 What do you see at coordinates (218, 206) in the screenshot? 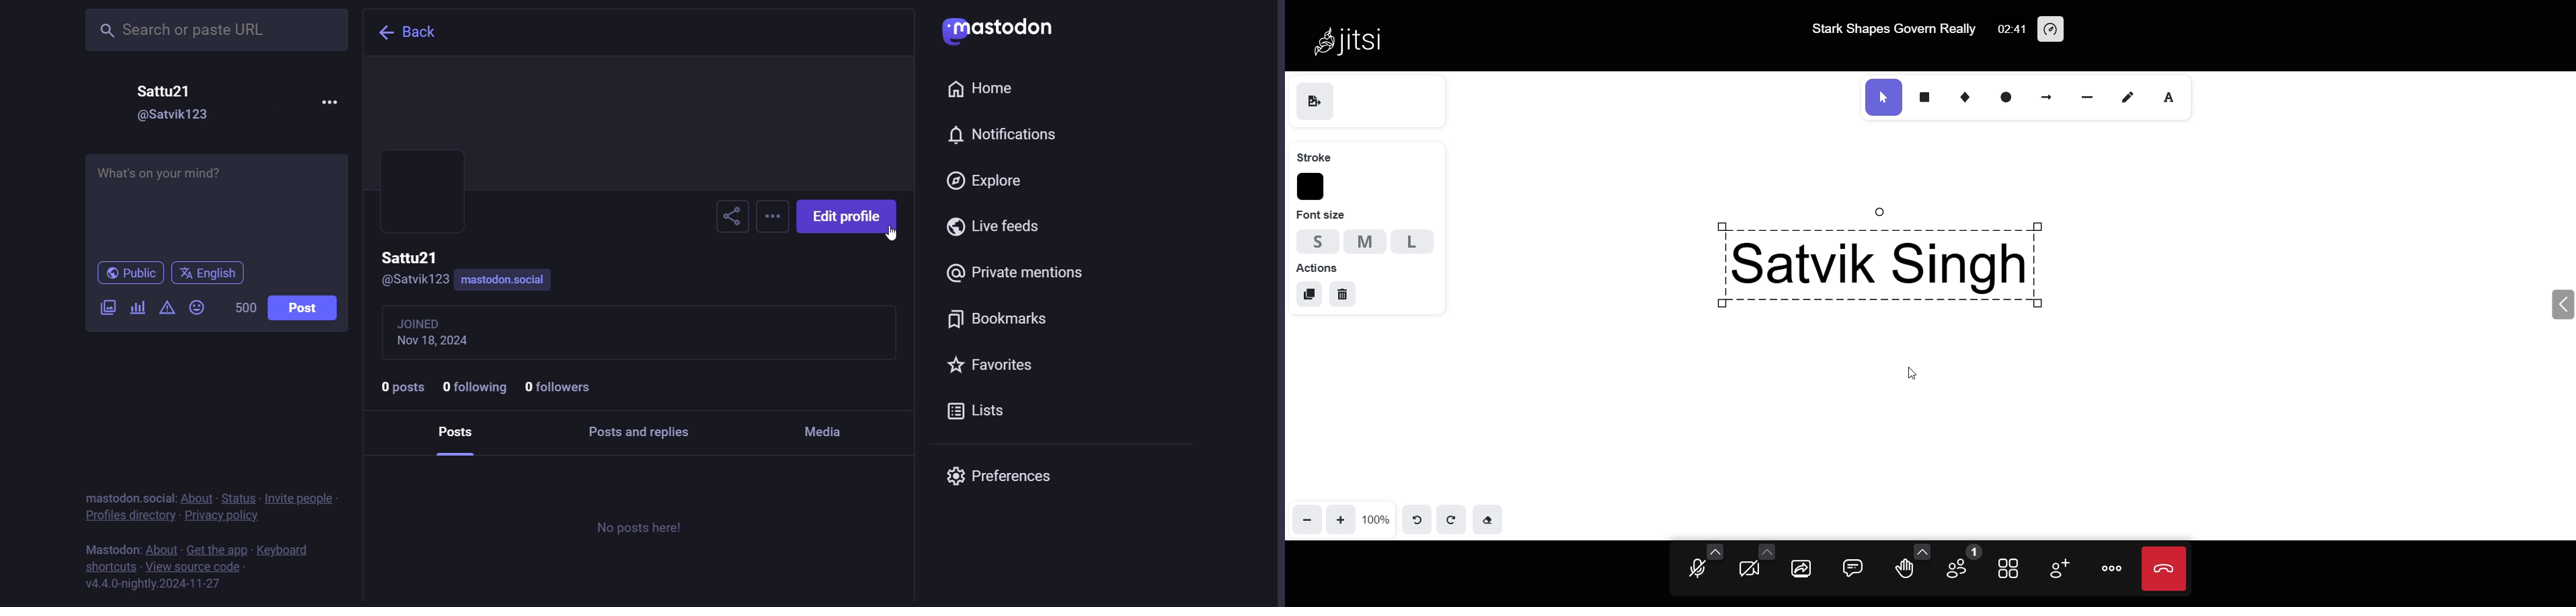
I see `What's on your mind?` at bounding box center [218, 206].